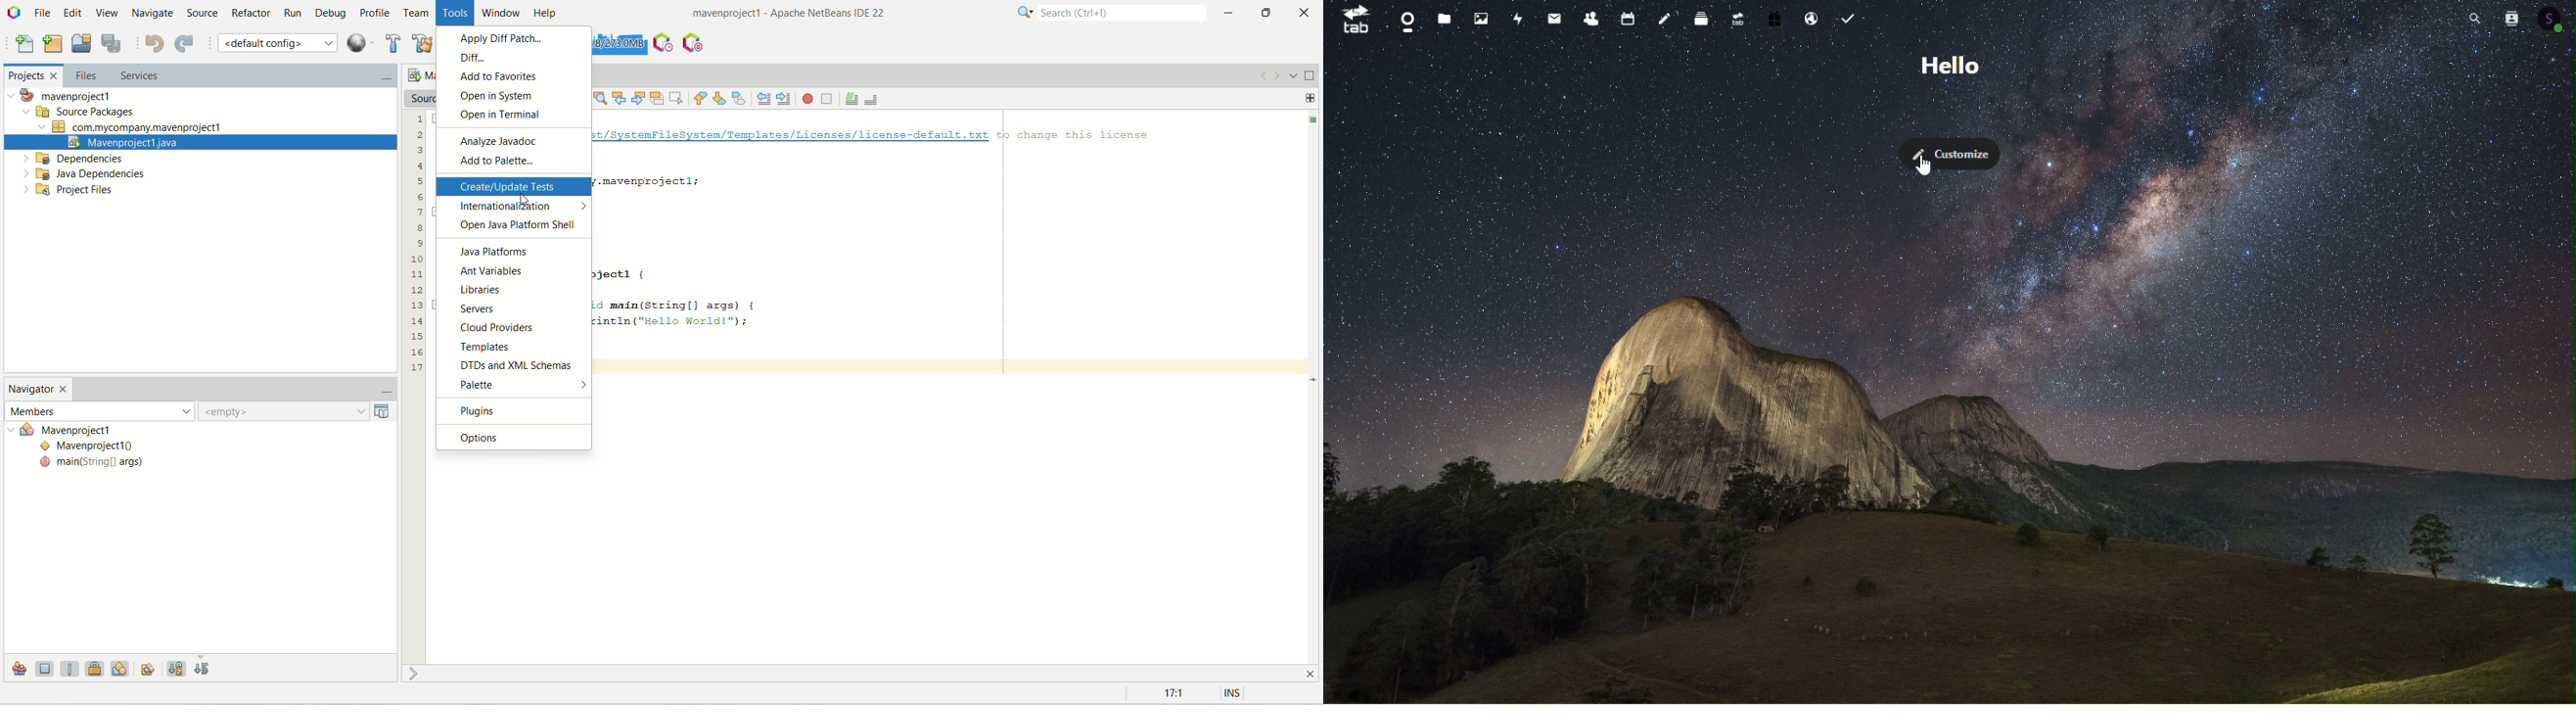 The height and width of the screenshot is (728, 2576). Describe the element at coordinates (755, 14) in the screenshot. I see `mavenproject1-Apache NetBeans IDE22` at that location.